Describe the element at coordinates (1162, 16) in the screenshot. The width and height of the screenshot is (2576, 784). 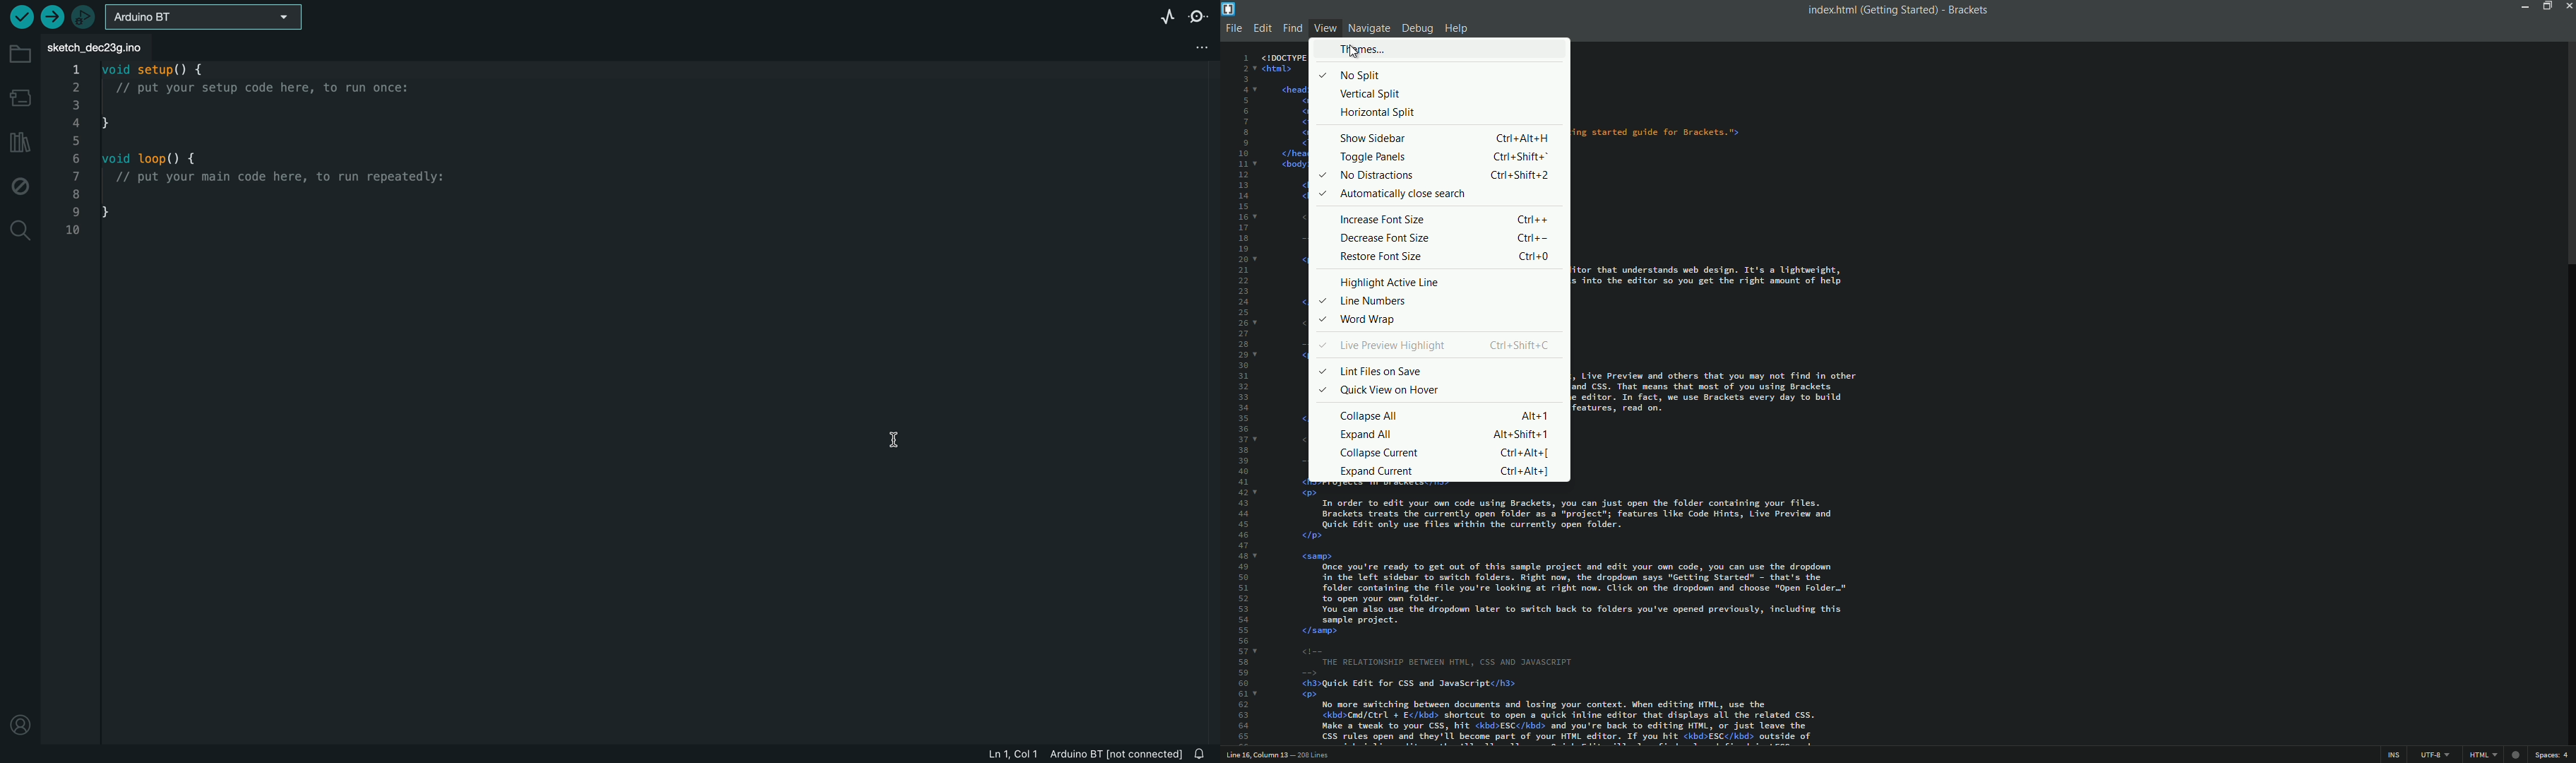
I see `serial plotter` at that location.